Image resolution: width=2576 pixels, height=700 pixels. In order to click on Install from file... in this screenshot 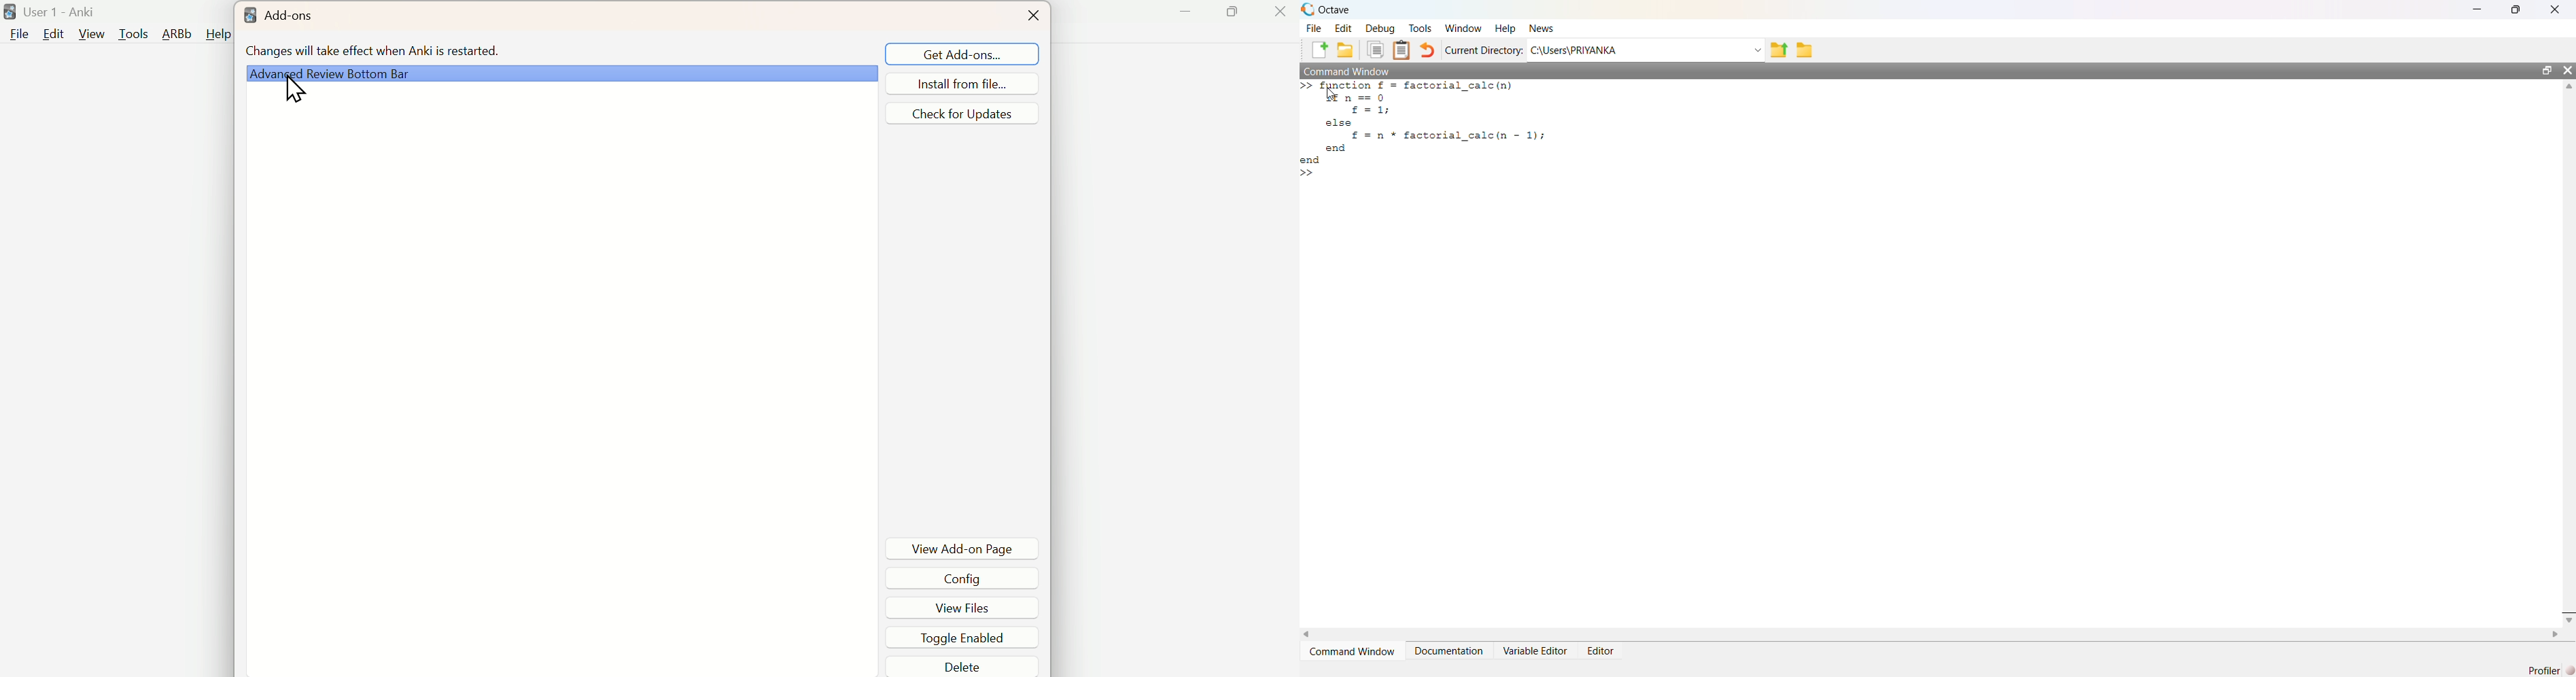, I will do `click(958, 83)`.